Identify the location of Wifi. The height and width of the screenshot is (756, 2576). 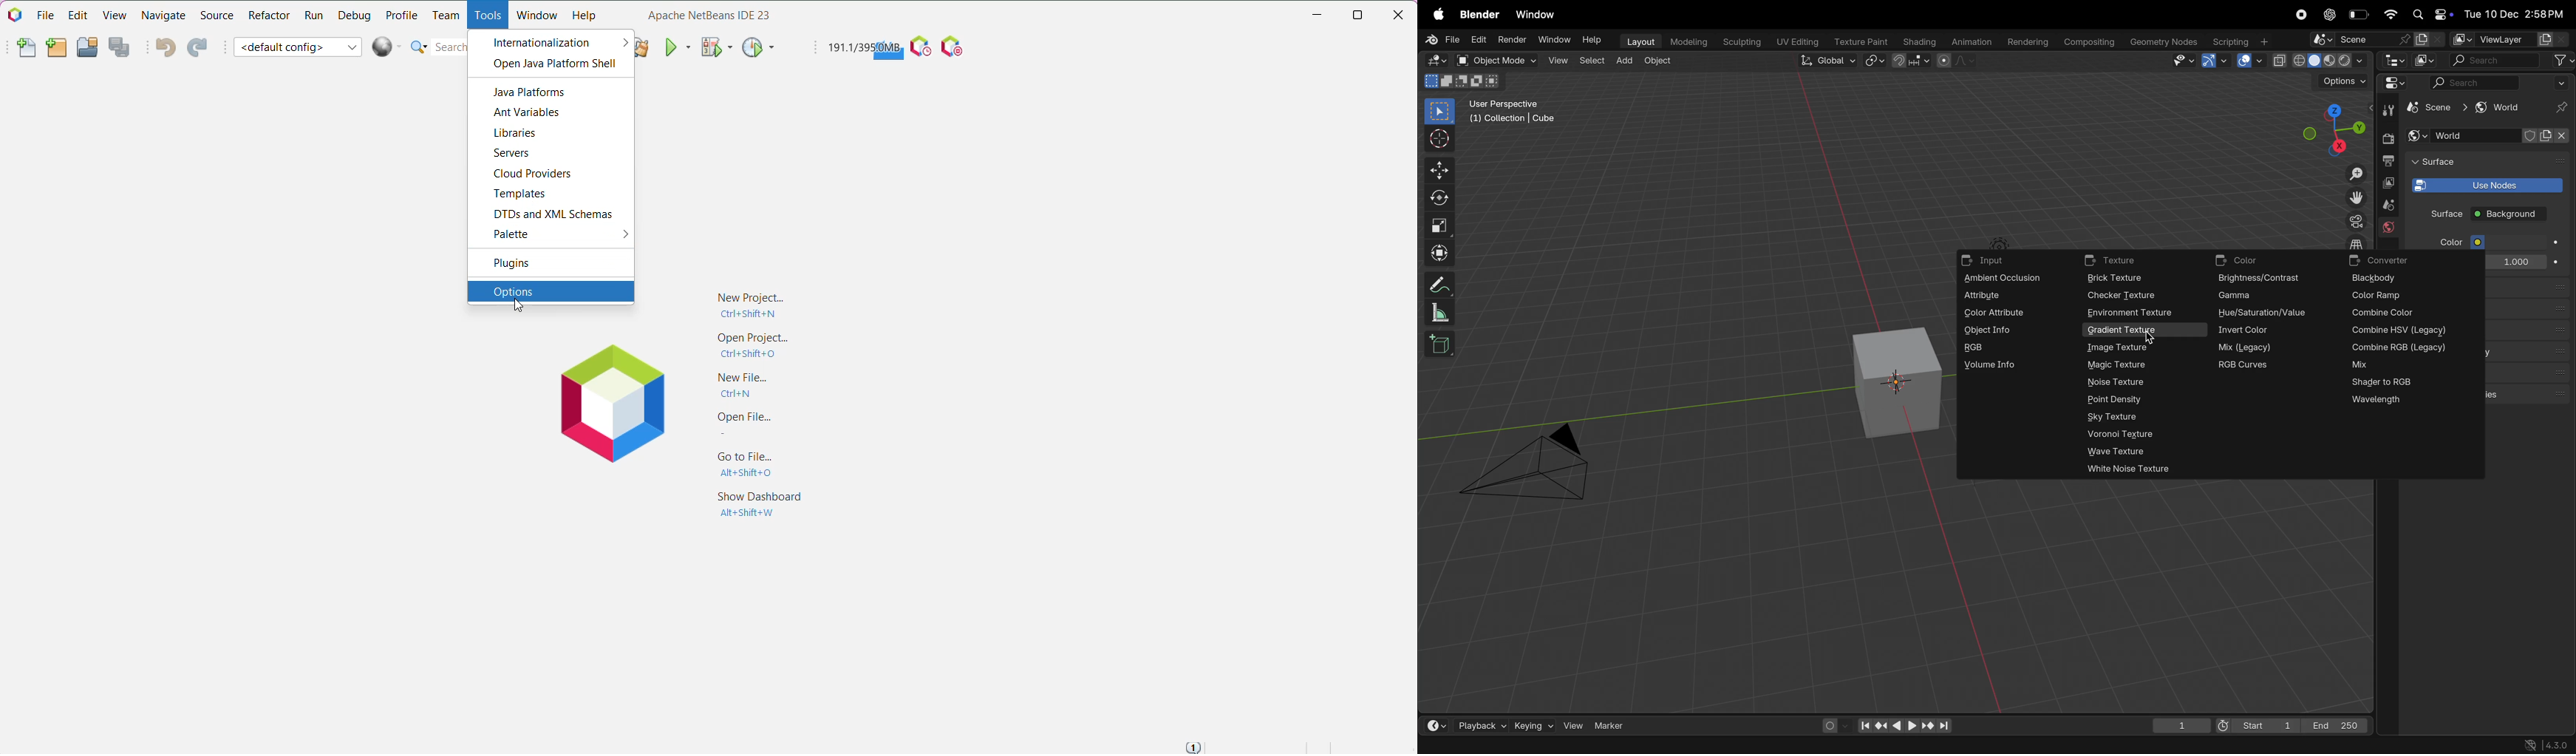
(2390, 15).